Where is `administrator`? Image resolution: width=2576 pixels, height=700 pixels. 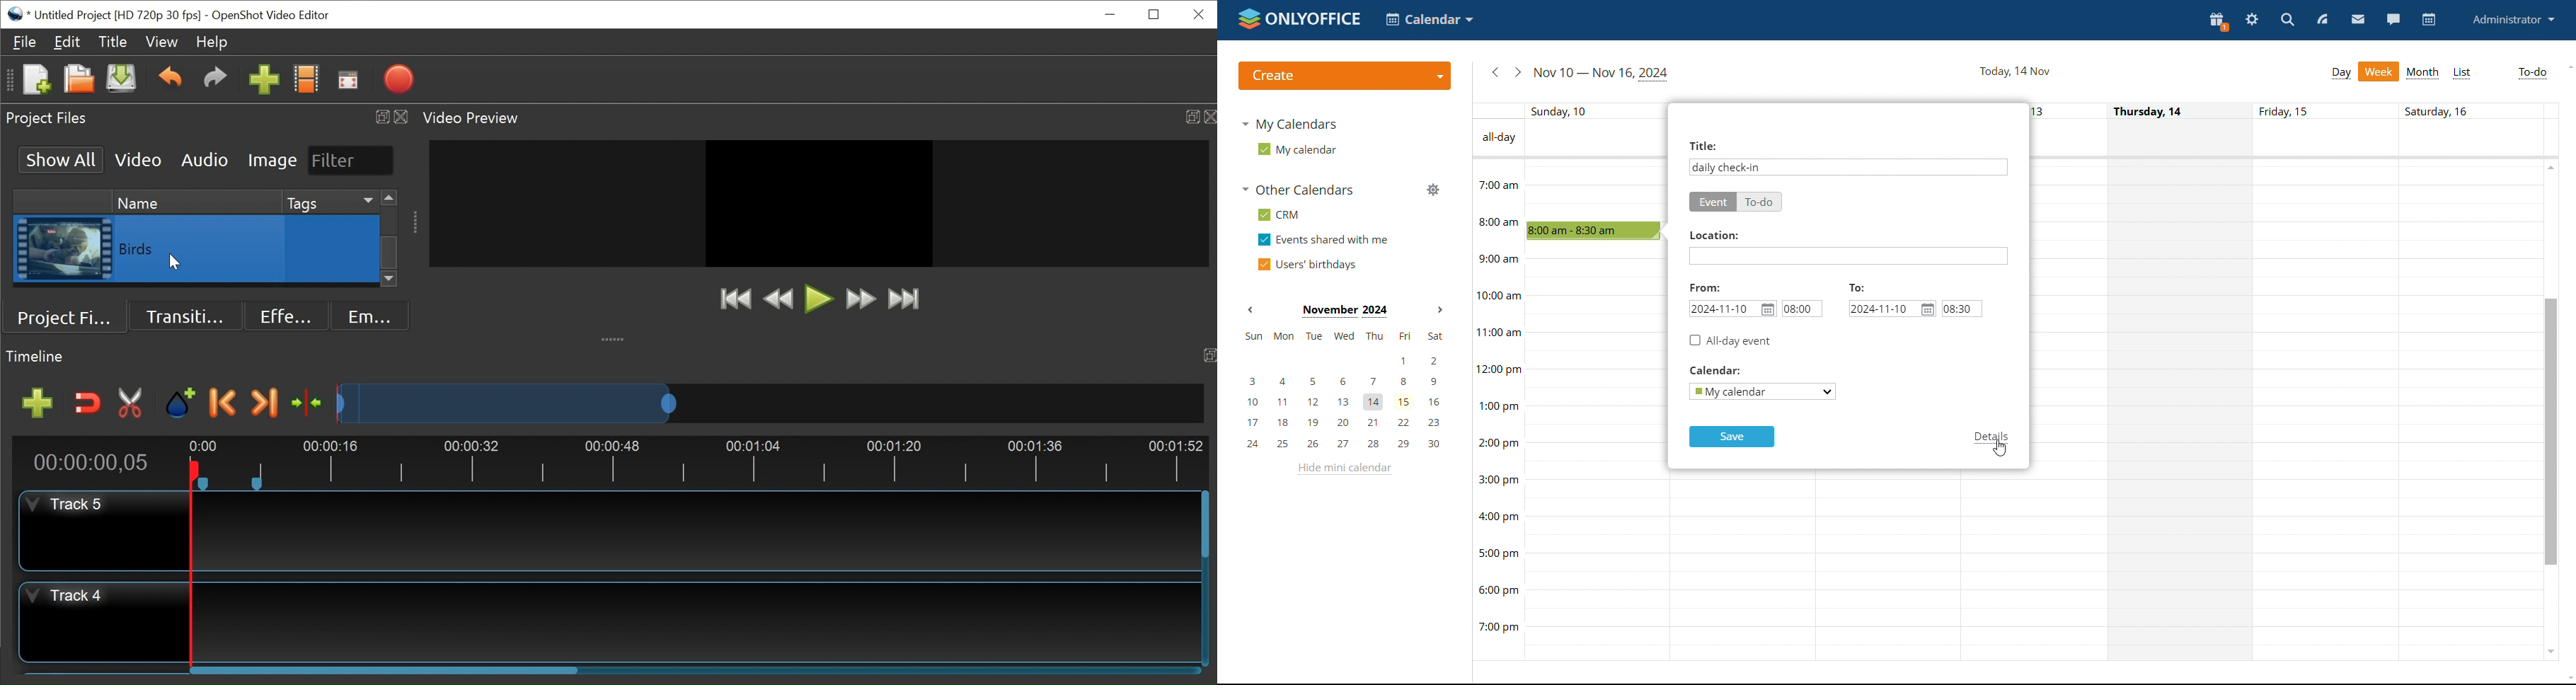 administrator is located at coordinates (2512, 18).